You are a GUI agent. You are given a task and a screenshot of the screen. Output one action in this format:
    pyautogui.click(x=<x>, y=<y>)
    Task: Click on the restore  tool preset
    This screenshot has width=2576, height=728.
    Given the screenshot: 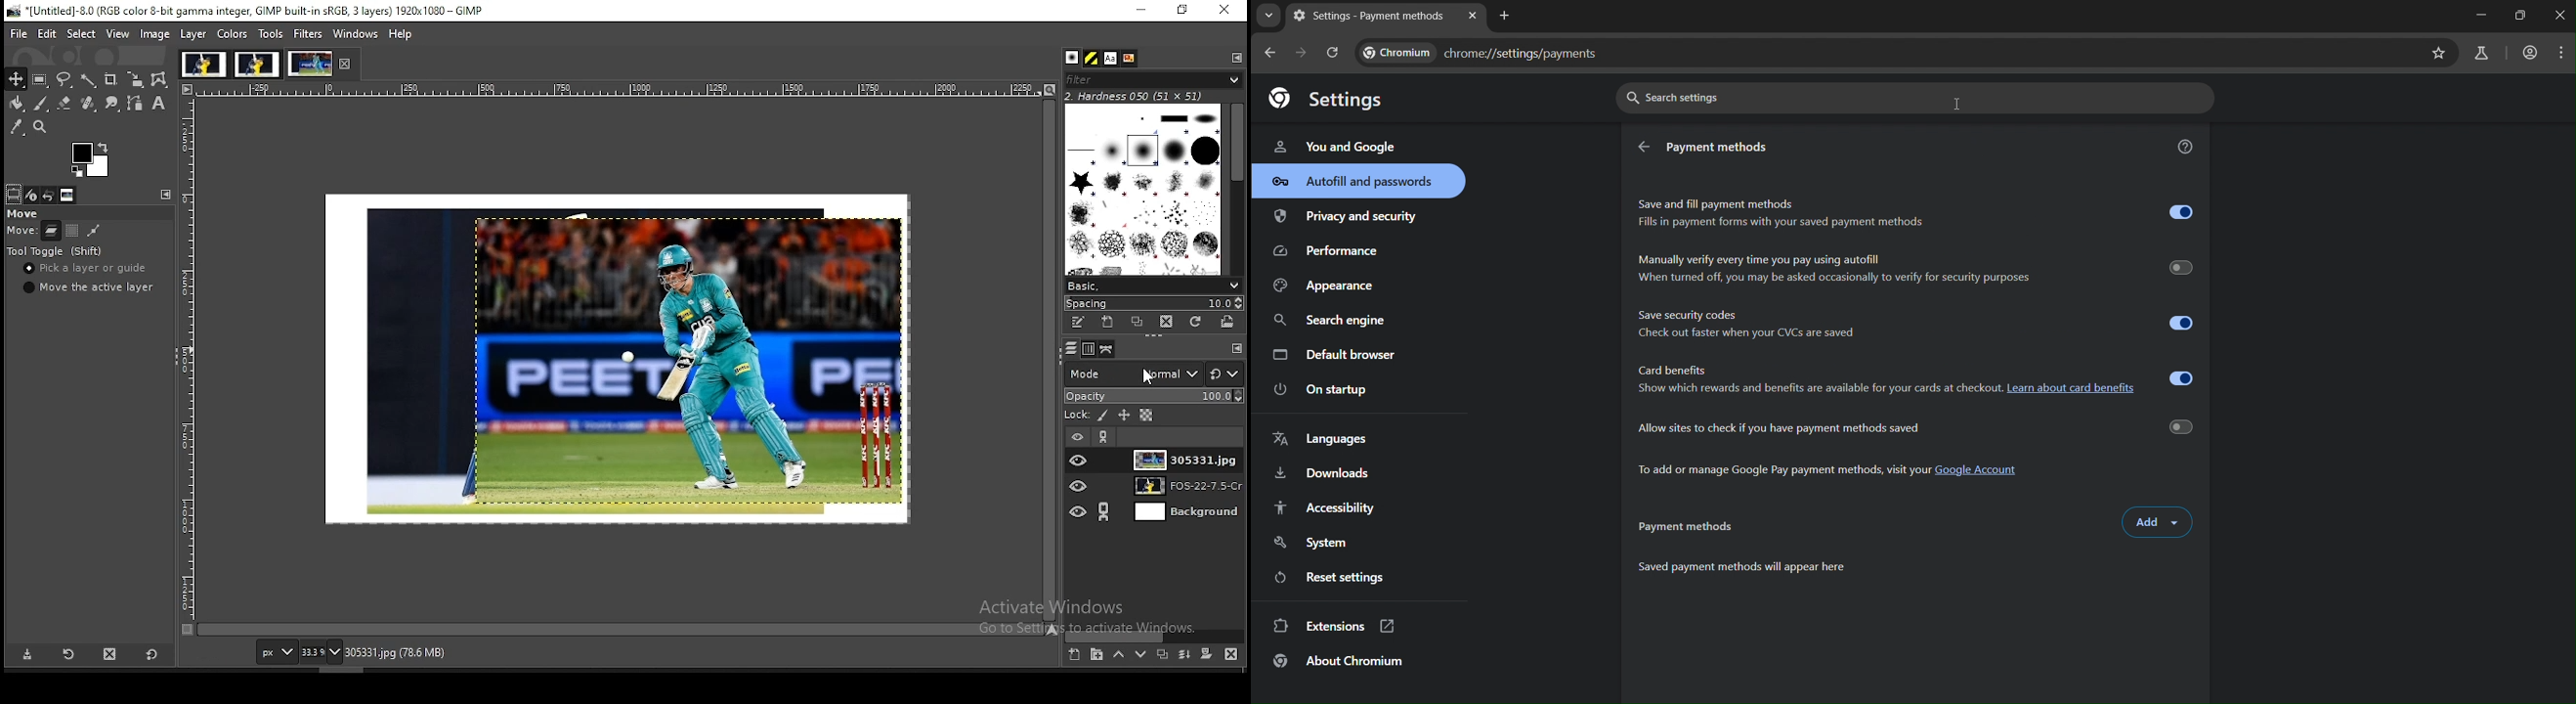 What is the action you would take?
    pyautogui.click(x=65, y=655)
    